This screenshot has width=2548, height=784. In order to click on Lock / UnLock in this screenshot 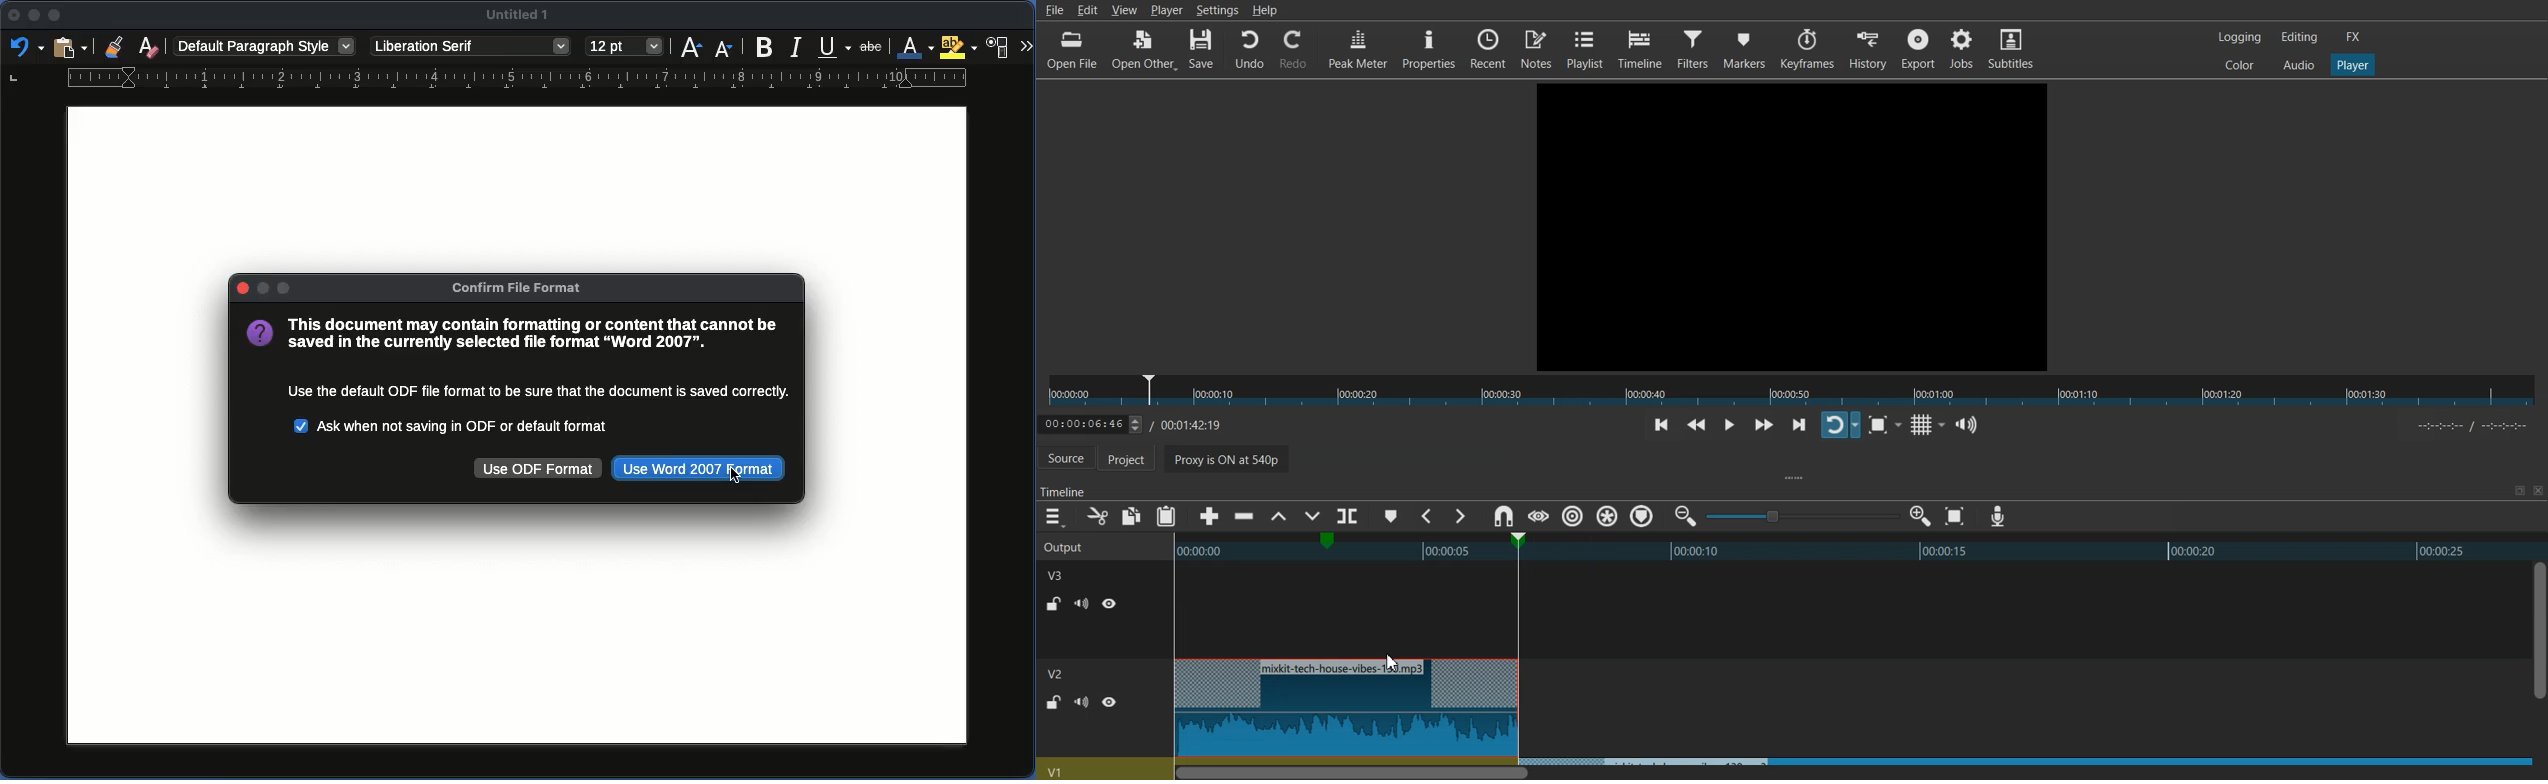, I will do `click(1055, 604)`.